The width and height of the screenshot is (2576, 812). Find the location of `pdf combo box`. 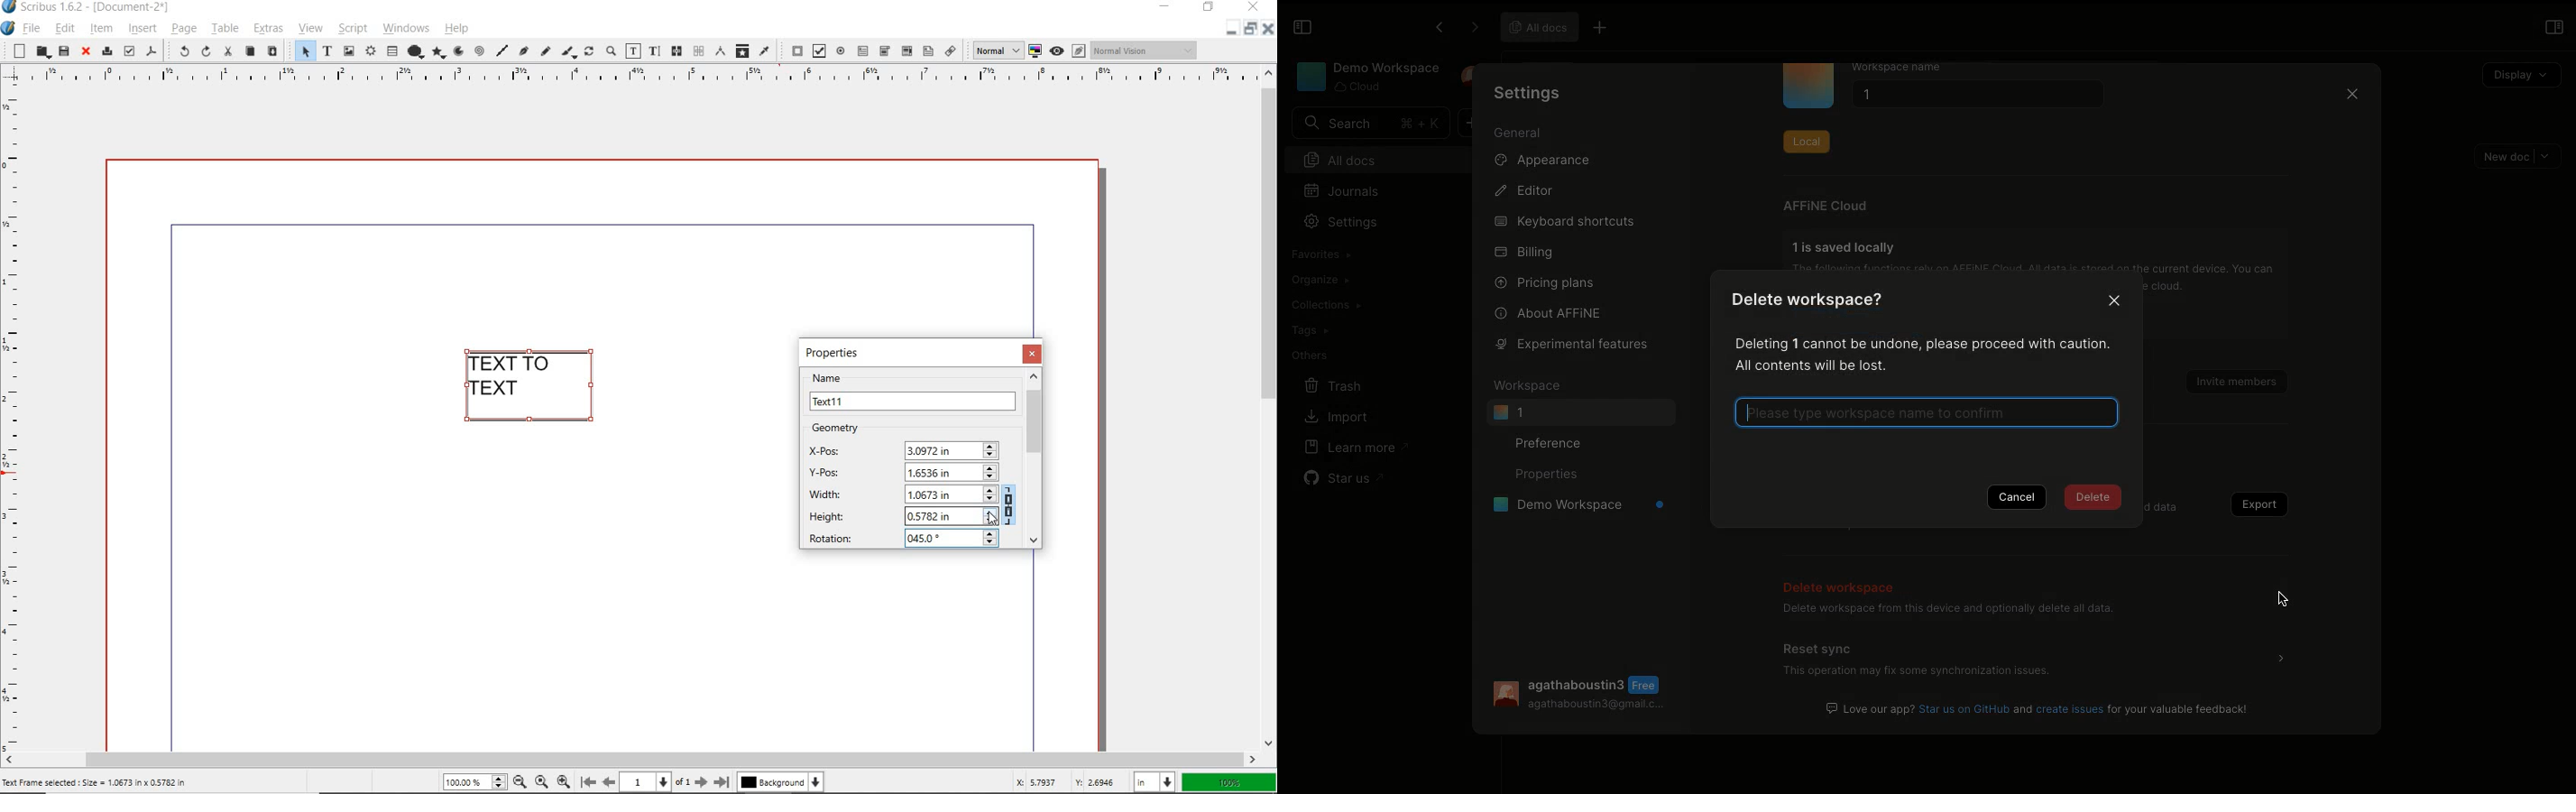

pdf combo box is located at coordinates (884, 50).